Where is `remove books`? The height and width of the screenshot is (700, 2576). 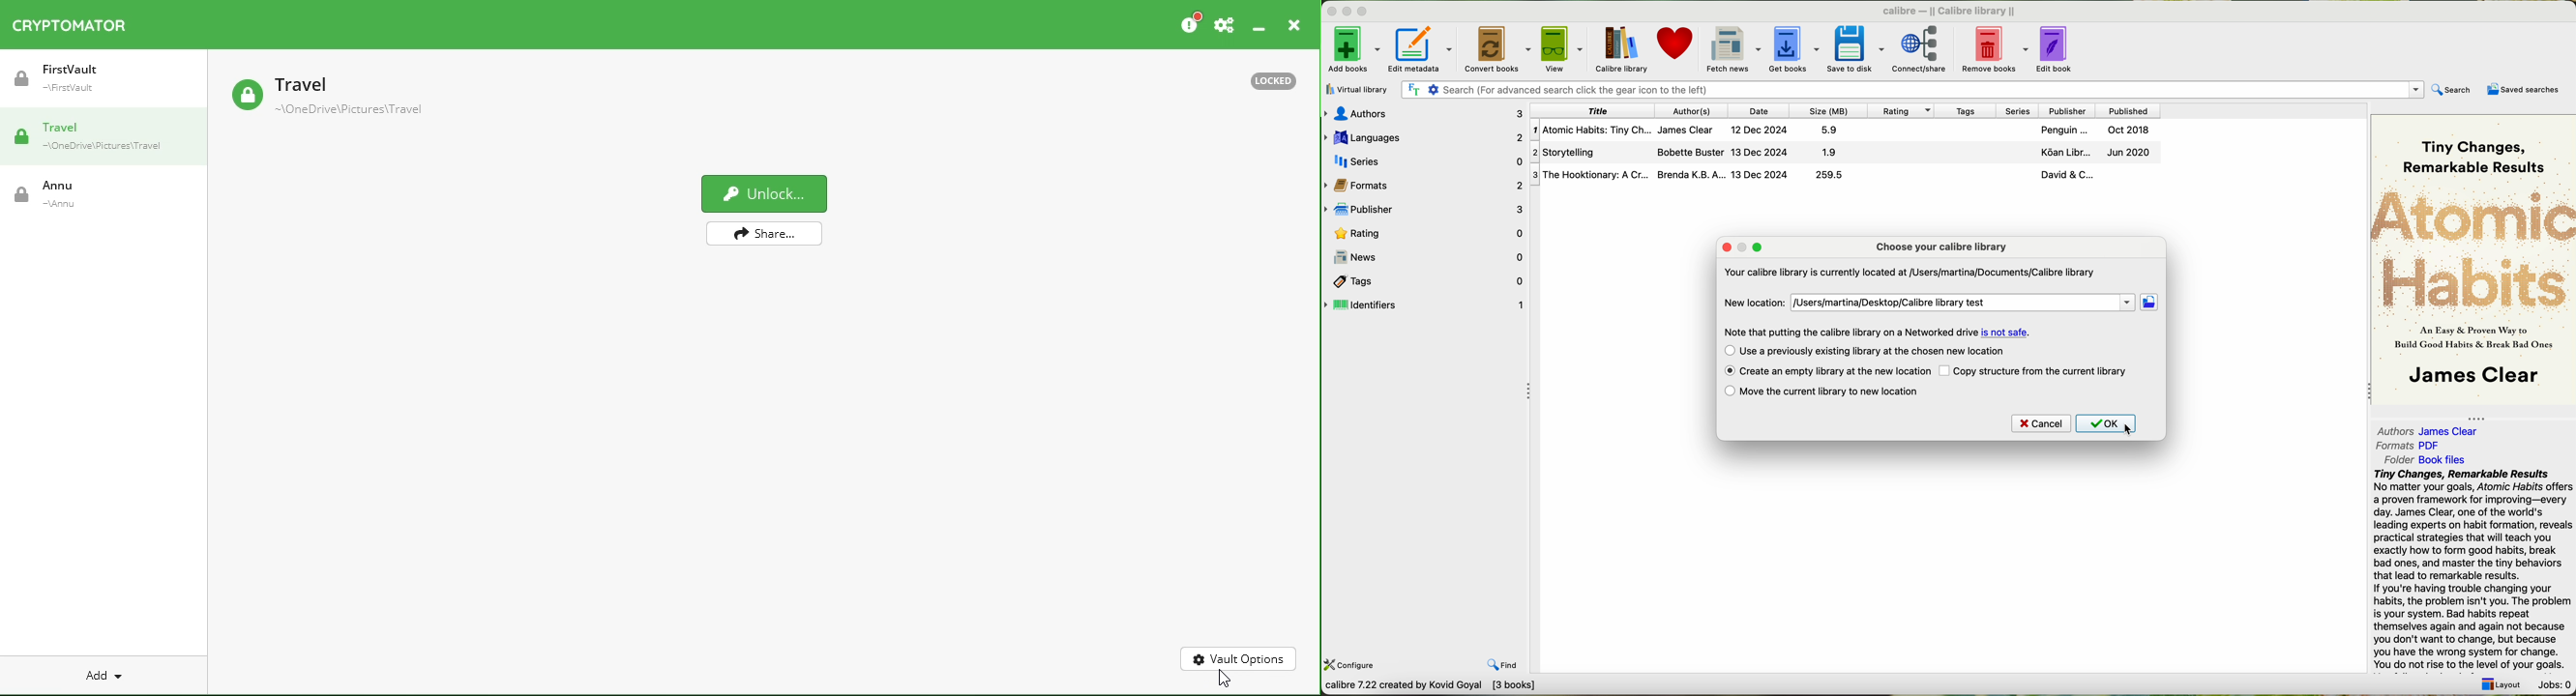
remove books is located at coordinates (1998, 48).